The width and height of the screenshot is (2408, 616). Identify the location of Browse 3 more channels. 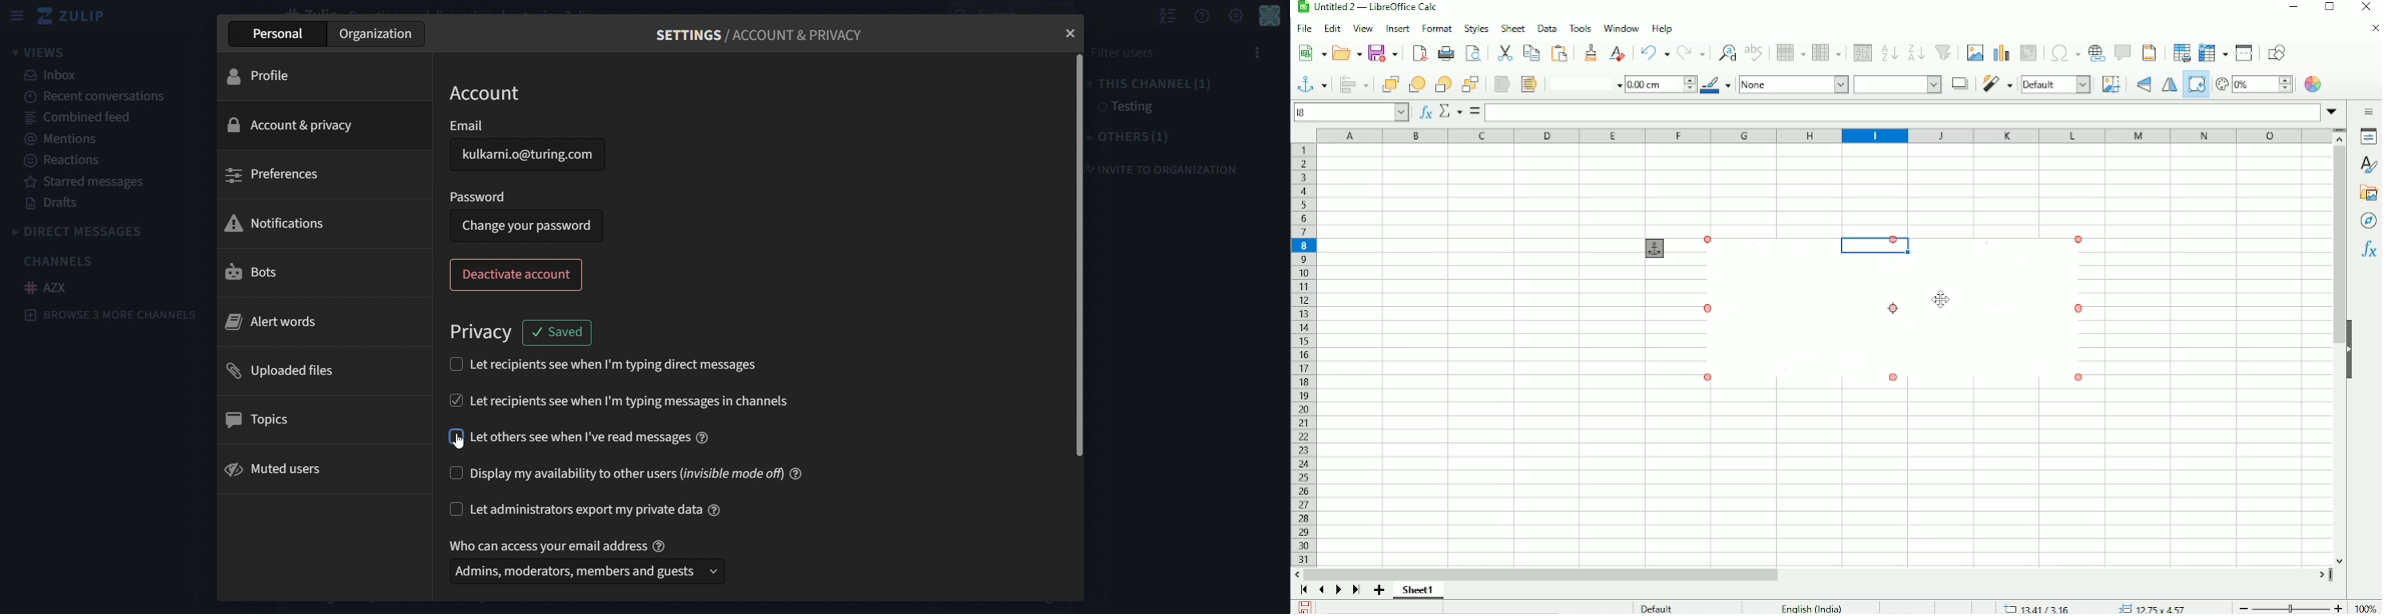
(115, 316).